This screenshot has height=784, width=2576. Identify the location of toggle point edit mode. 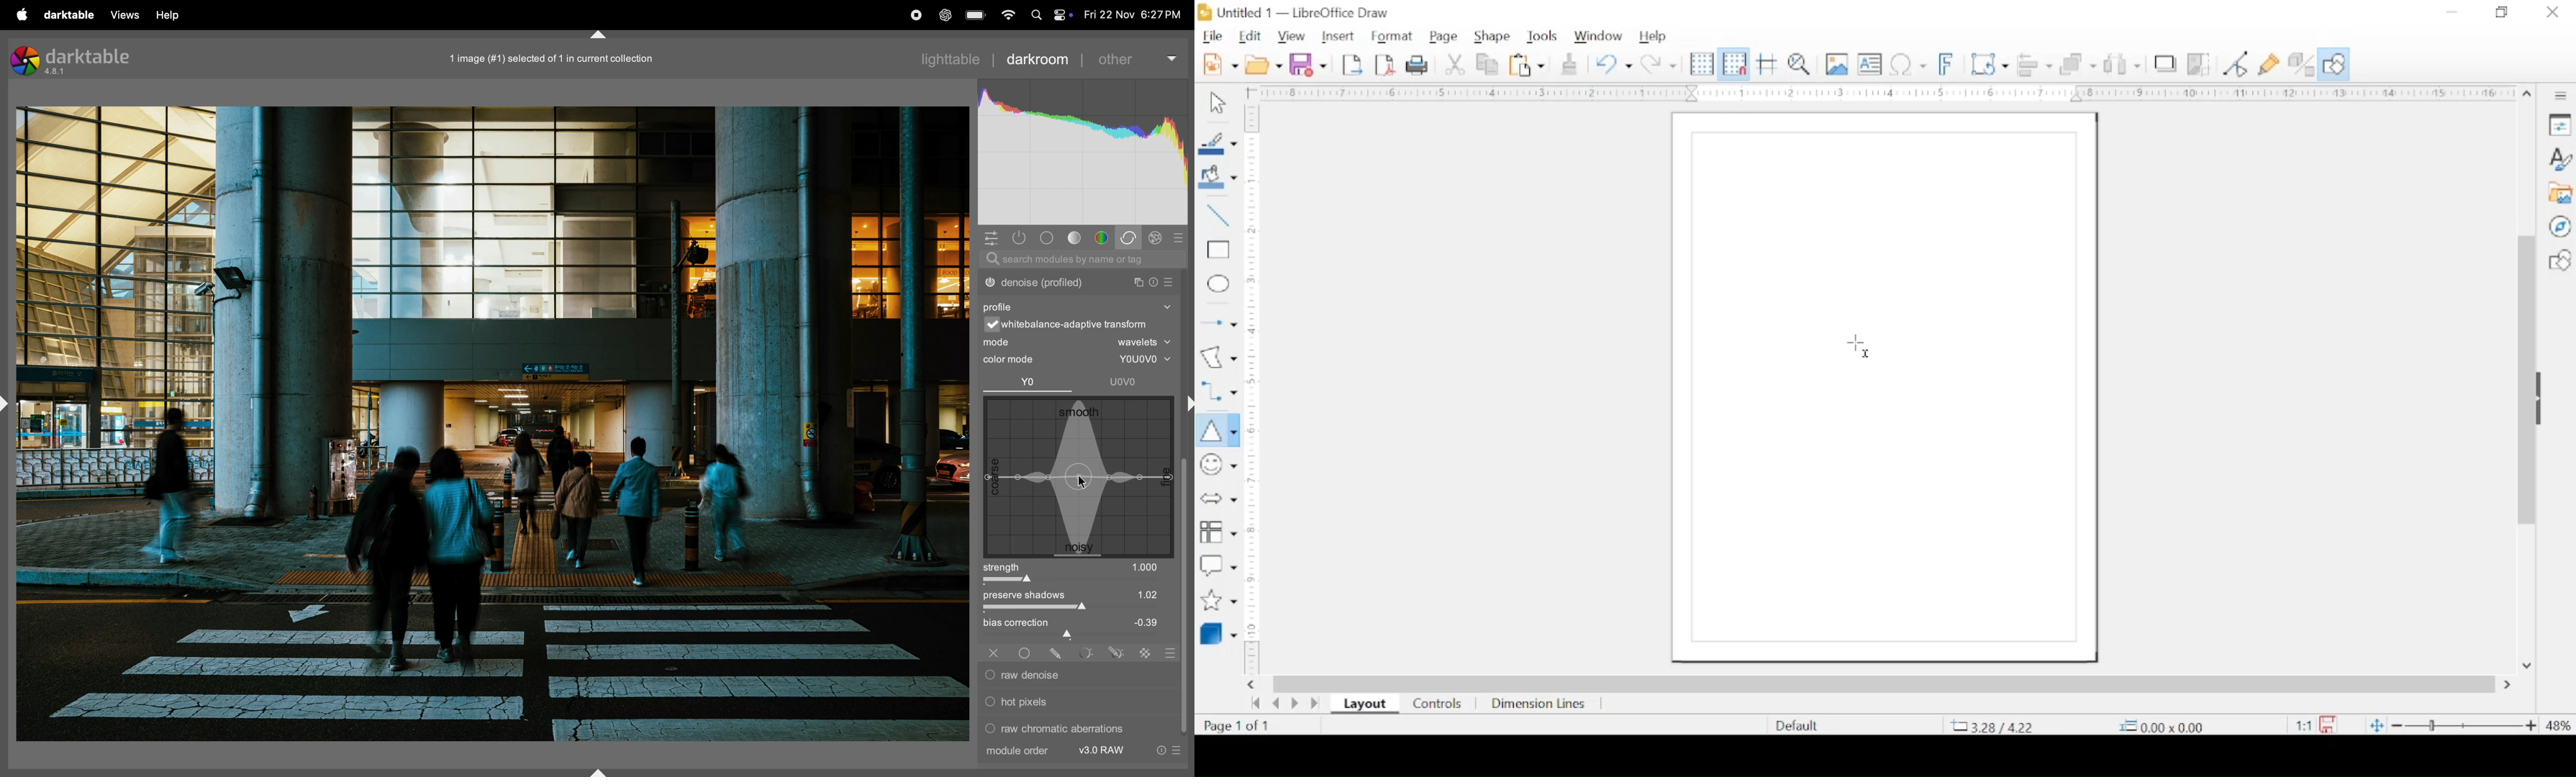
(2235, 64).